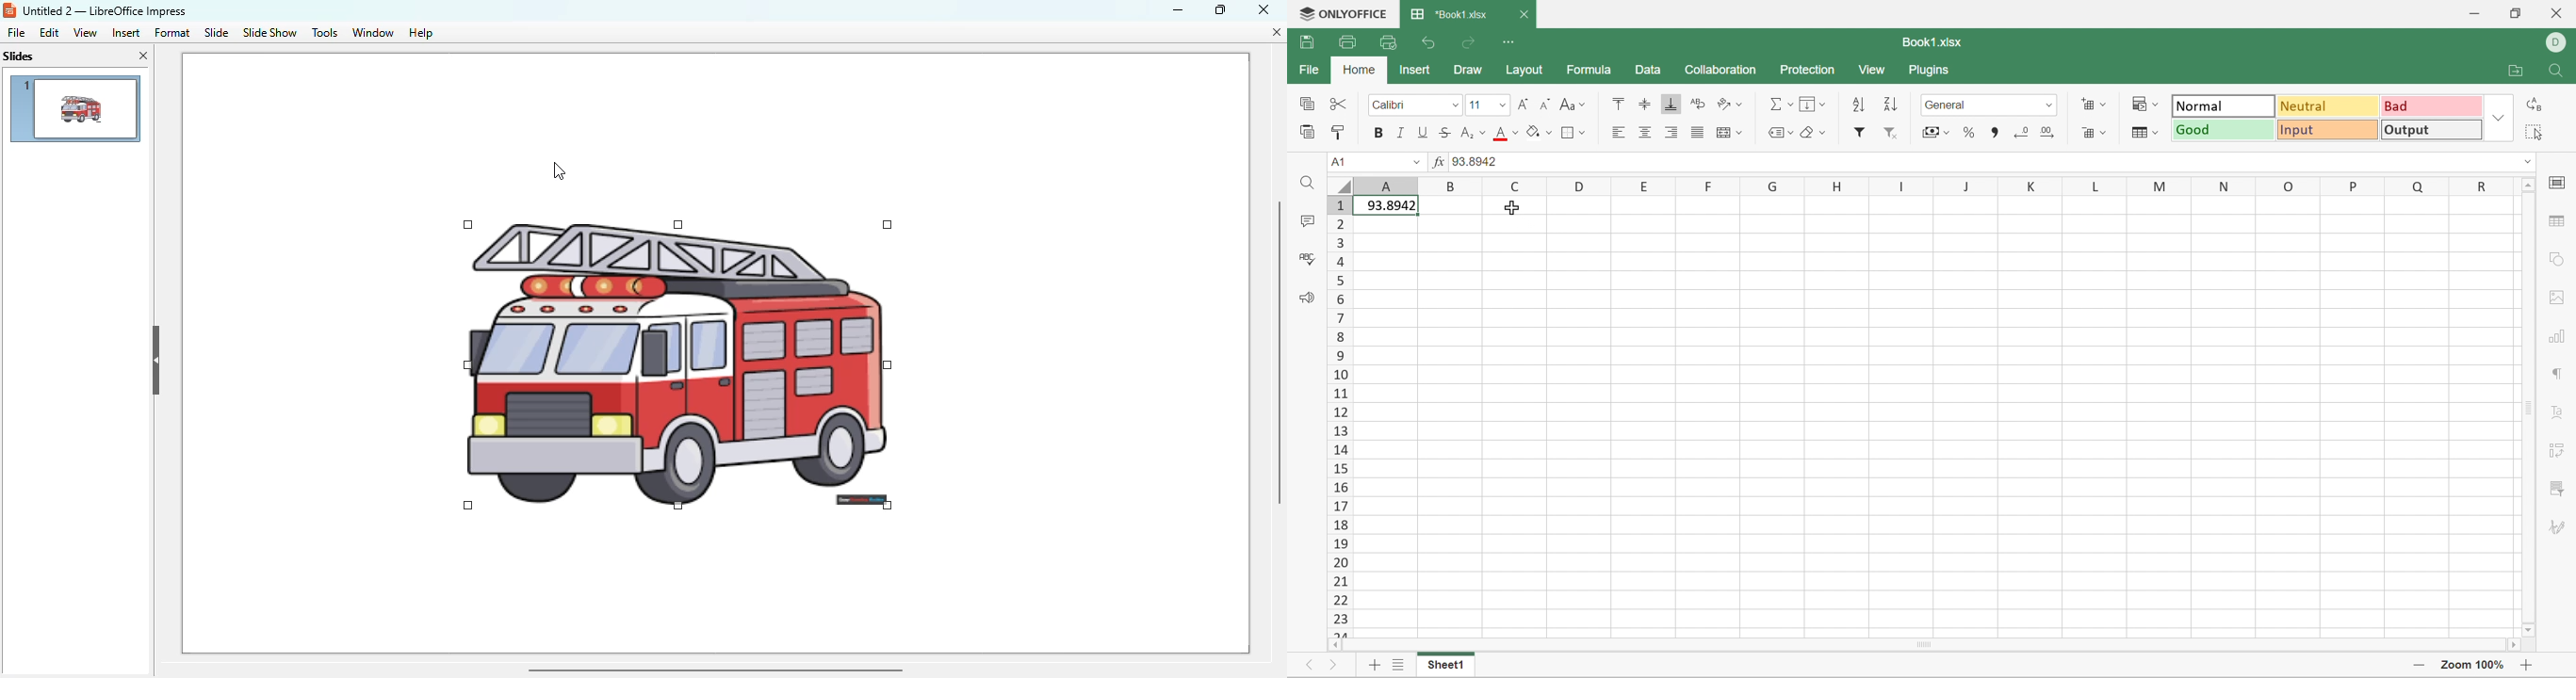 The image size is (2576, 700). I want to click on Strikethrough, so click(1446, 132).